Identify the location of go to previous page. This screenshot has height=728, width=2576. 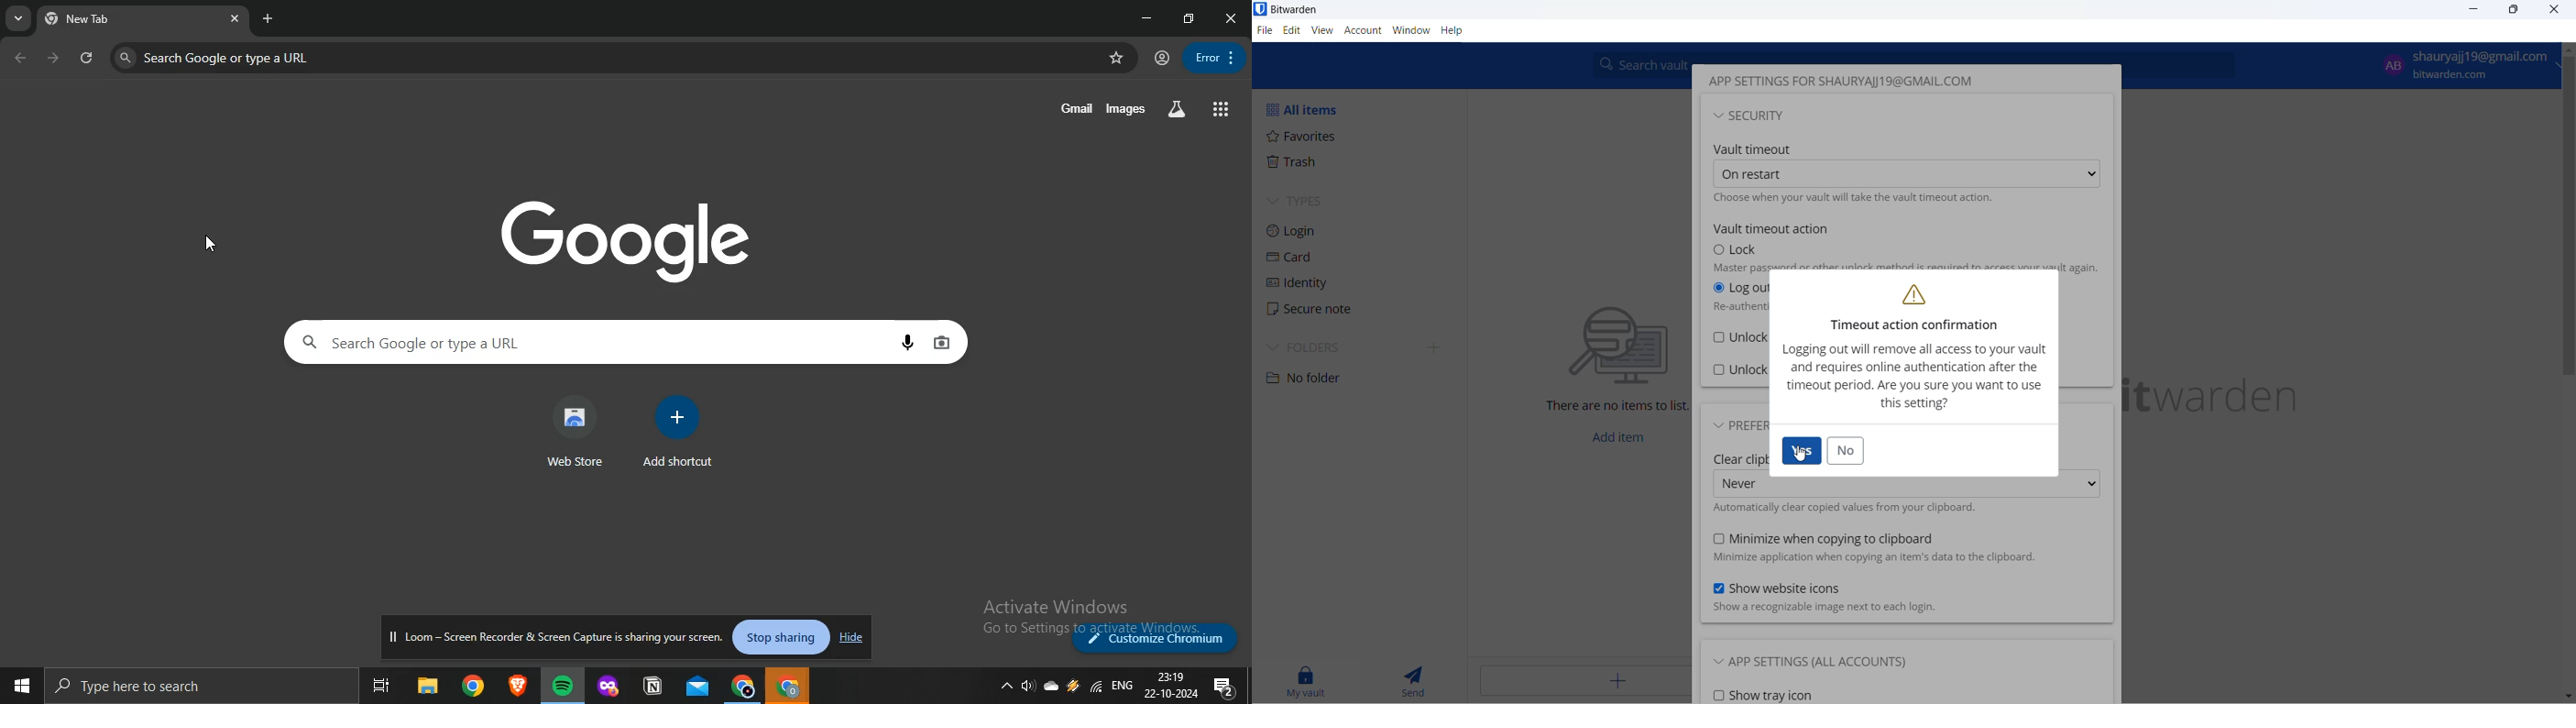
(22, 59).